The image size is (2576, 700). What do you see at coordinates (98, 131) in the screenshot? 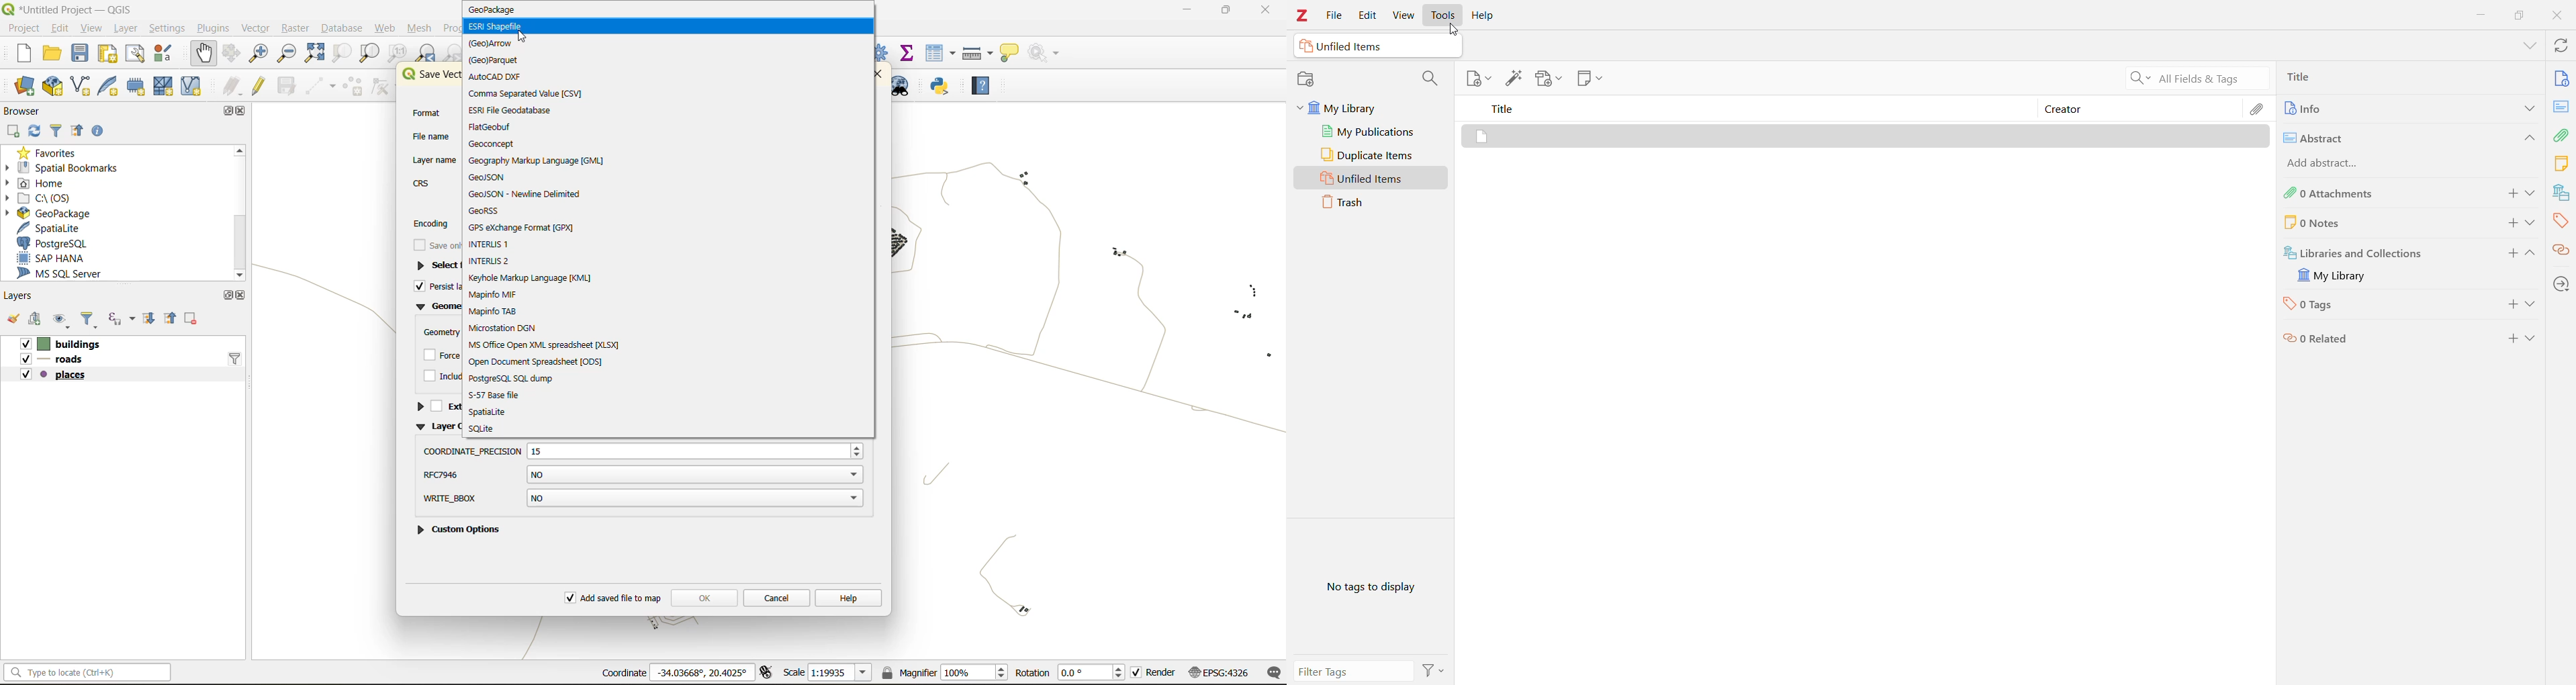
I see `enable properties` at bounding box center [98, 131].